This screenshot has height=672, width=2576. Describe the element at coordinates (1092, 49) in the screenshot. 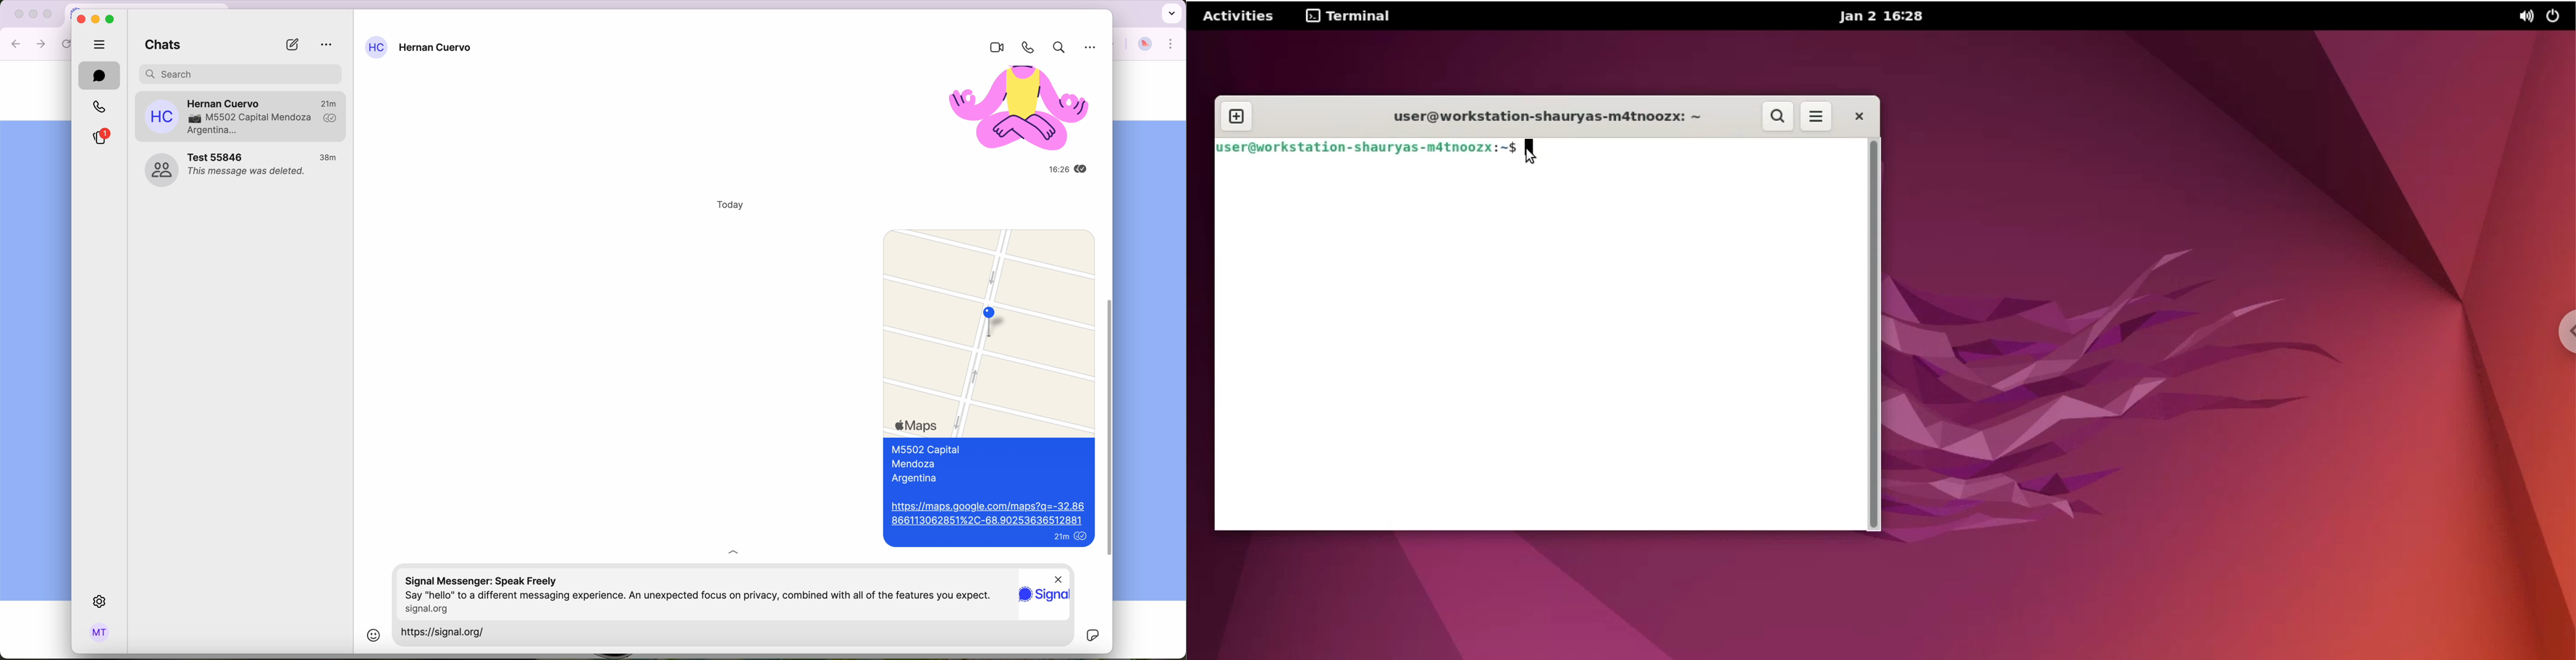

I see `` at that location.